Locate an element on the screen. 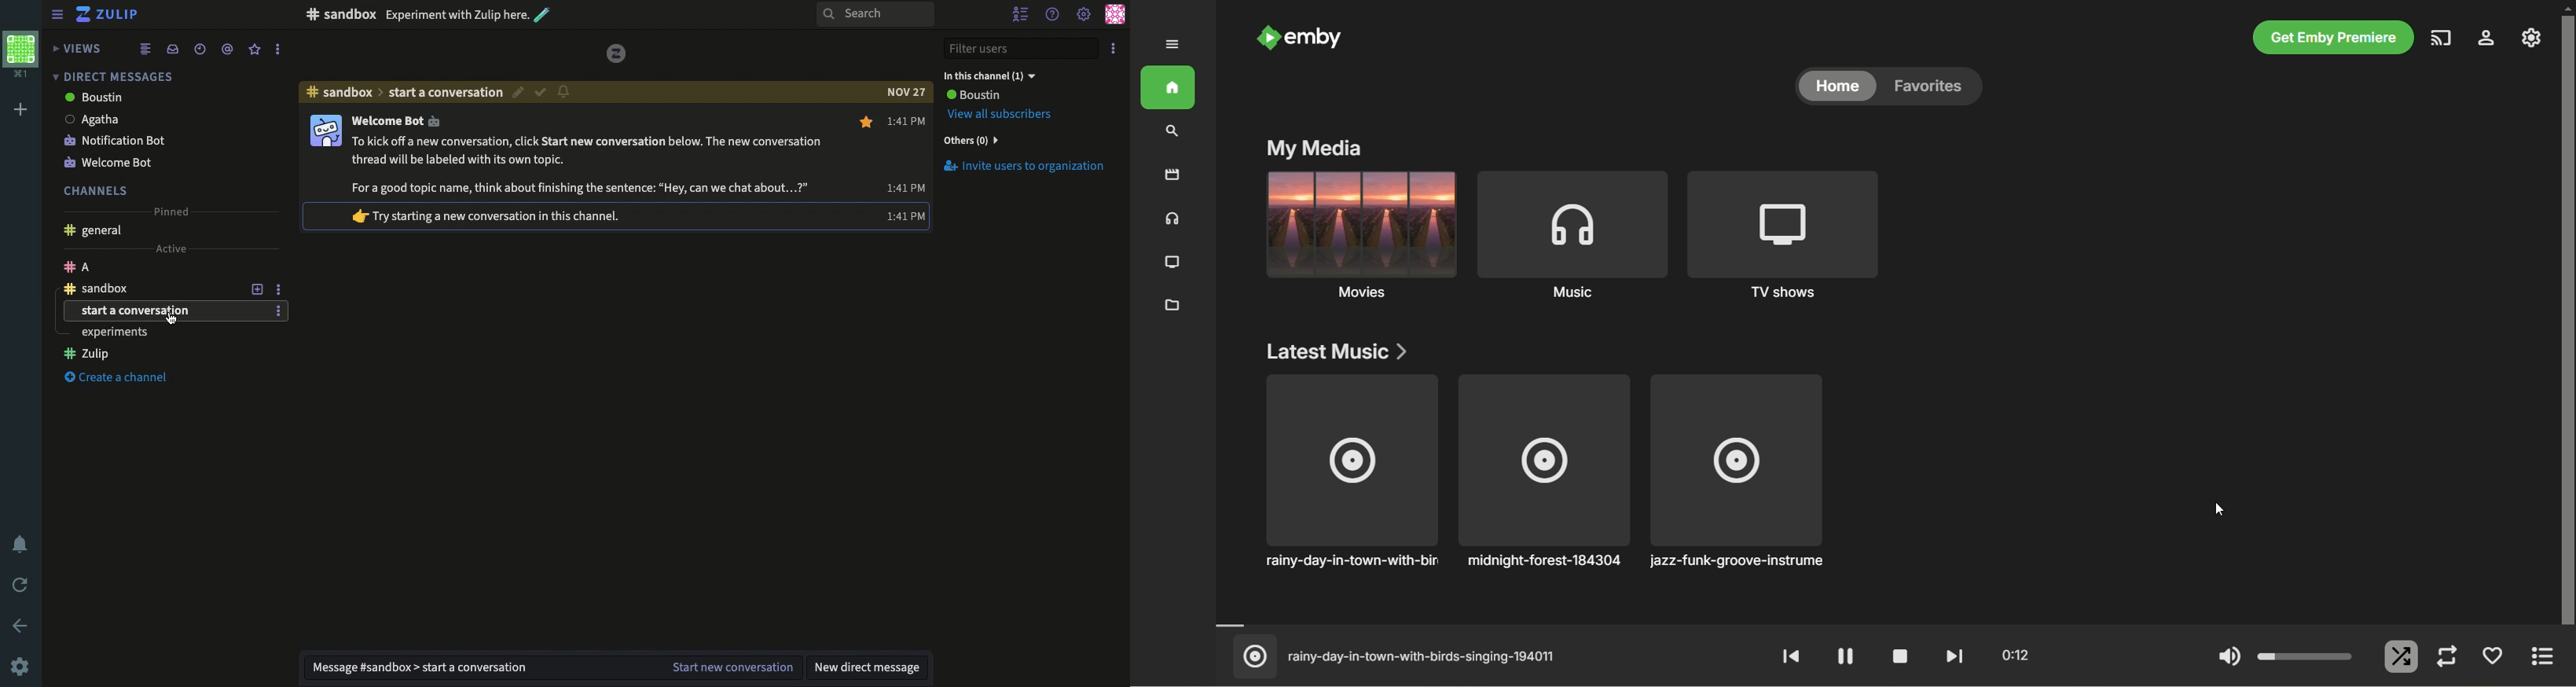  Settings  is located at coordinates (1083, 16).